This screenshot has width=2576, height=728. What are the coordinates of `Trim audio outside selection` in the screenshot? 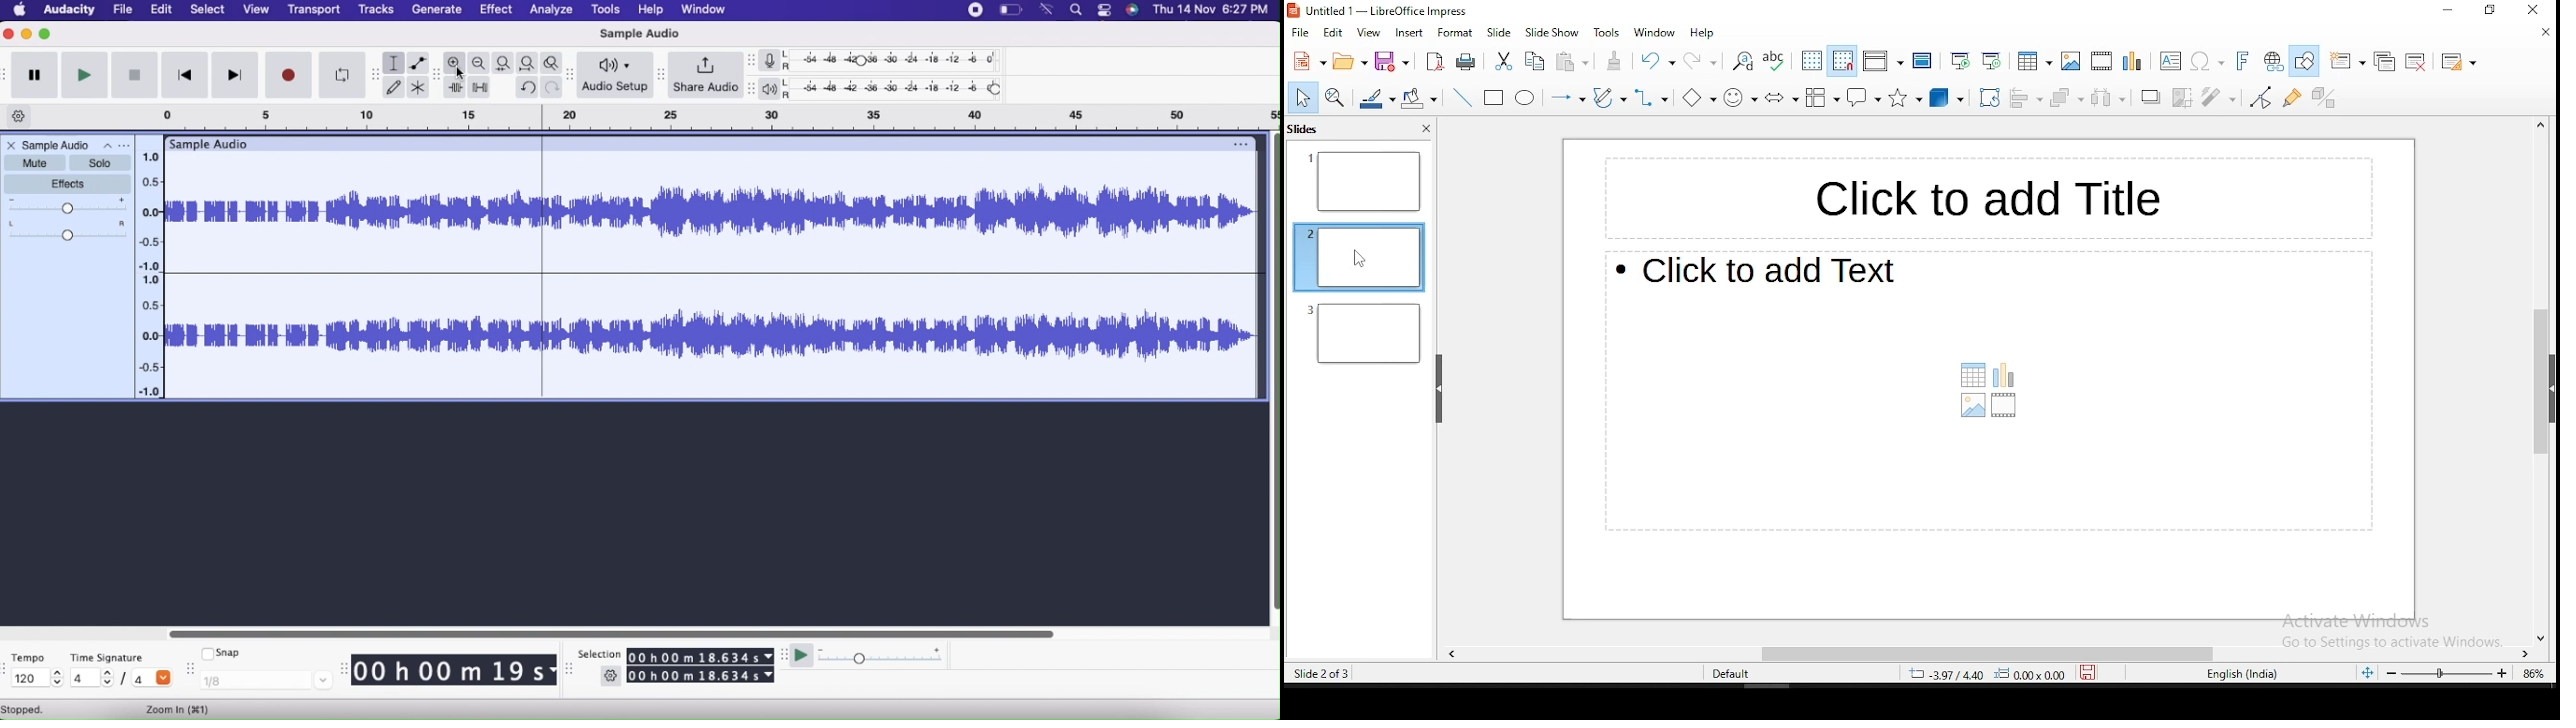 It's located at (455, 86).